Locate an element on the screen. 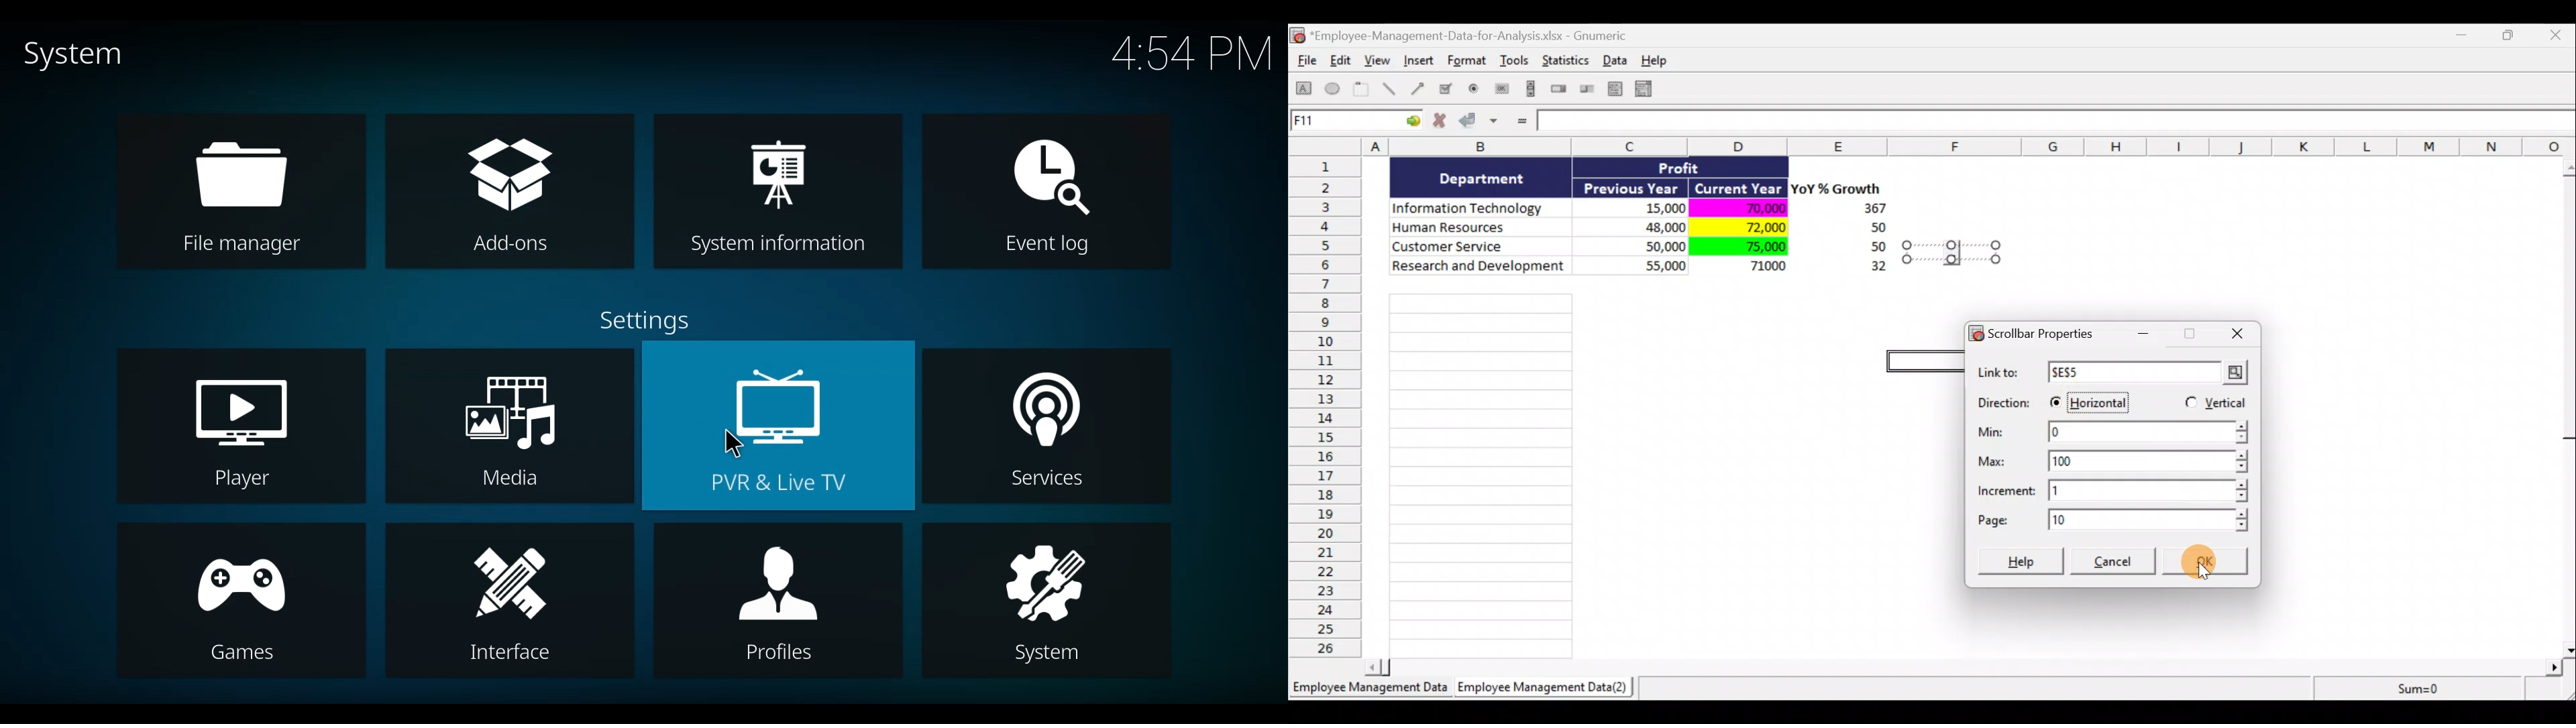 The image size is (2576, 728). Direction is located at coordinates (2004, 404).